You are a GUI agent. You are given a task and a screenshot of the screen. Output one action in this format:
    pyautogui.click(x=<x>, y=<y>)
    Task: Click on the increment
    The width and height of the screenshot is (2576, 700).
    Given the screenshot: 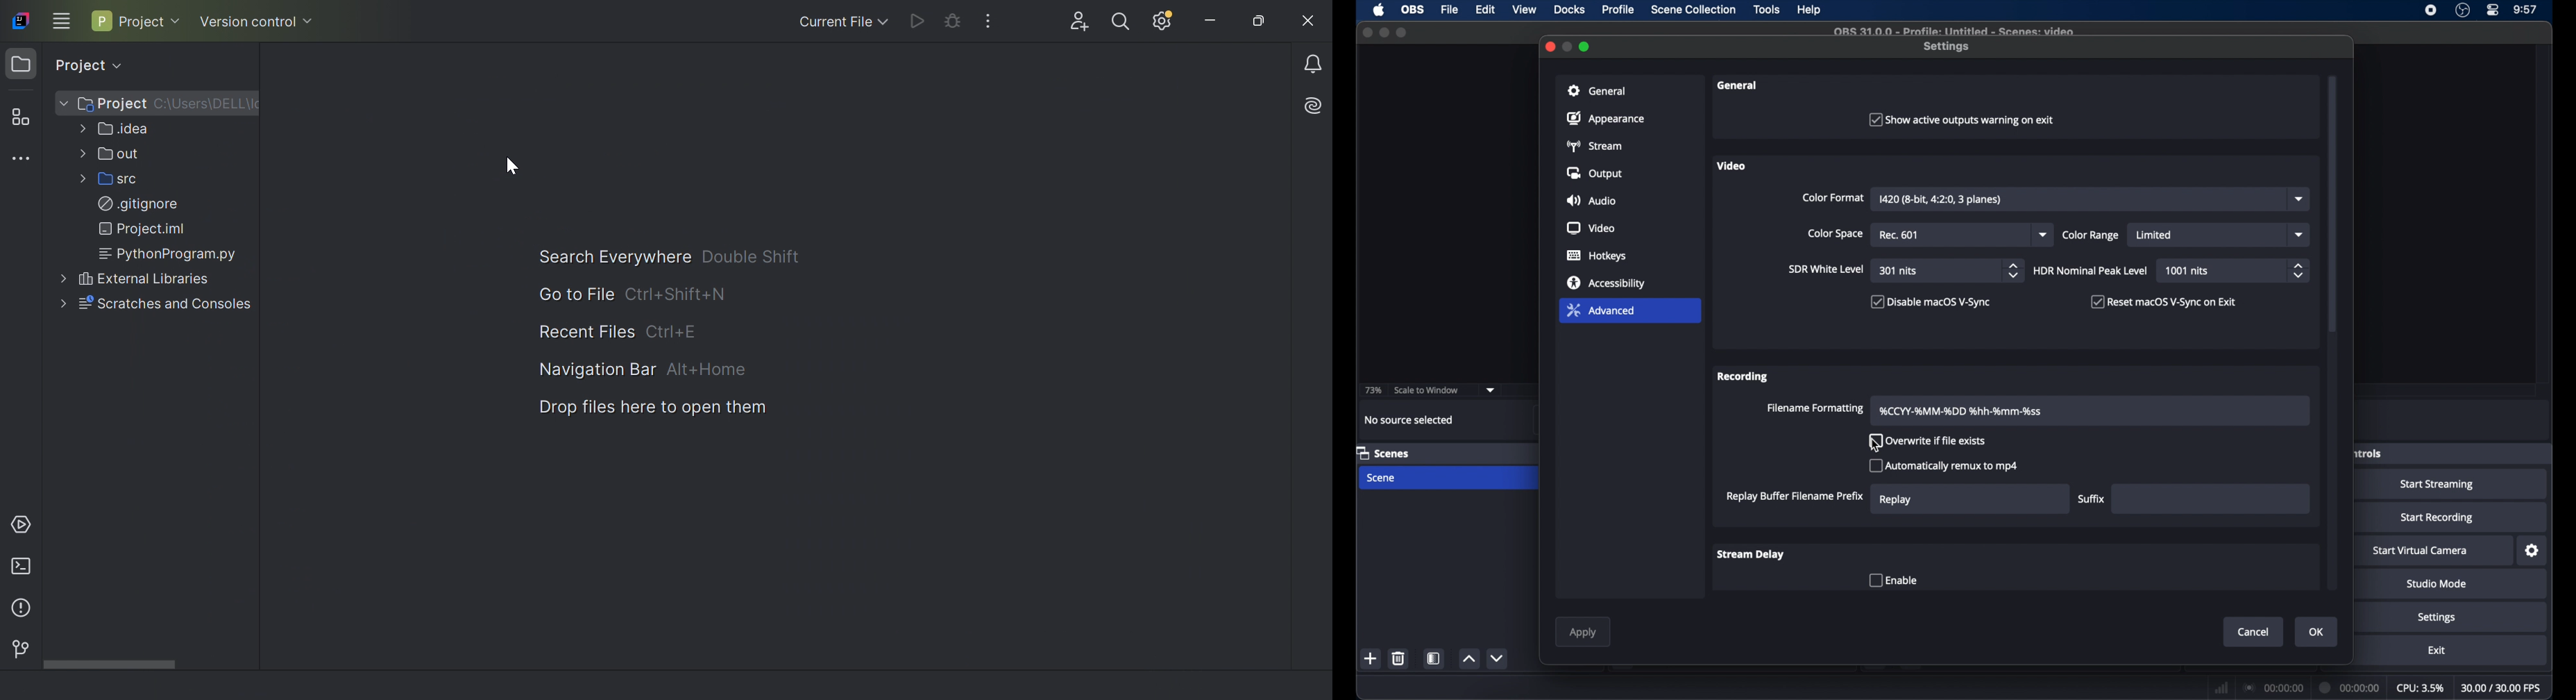 What is the action you would take?
    pyautogui.click(x=1468, y=659)
    